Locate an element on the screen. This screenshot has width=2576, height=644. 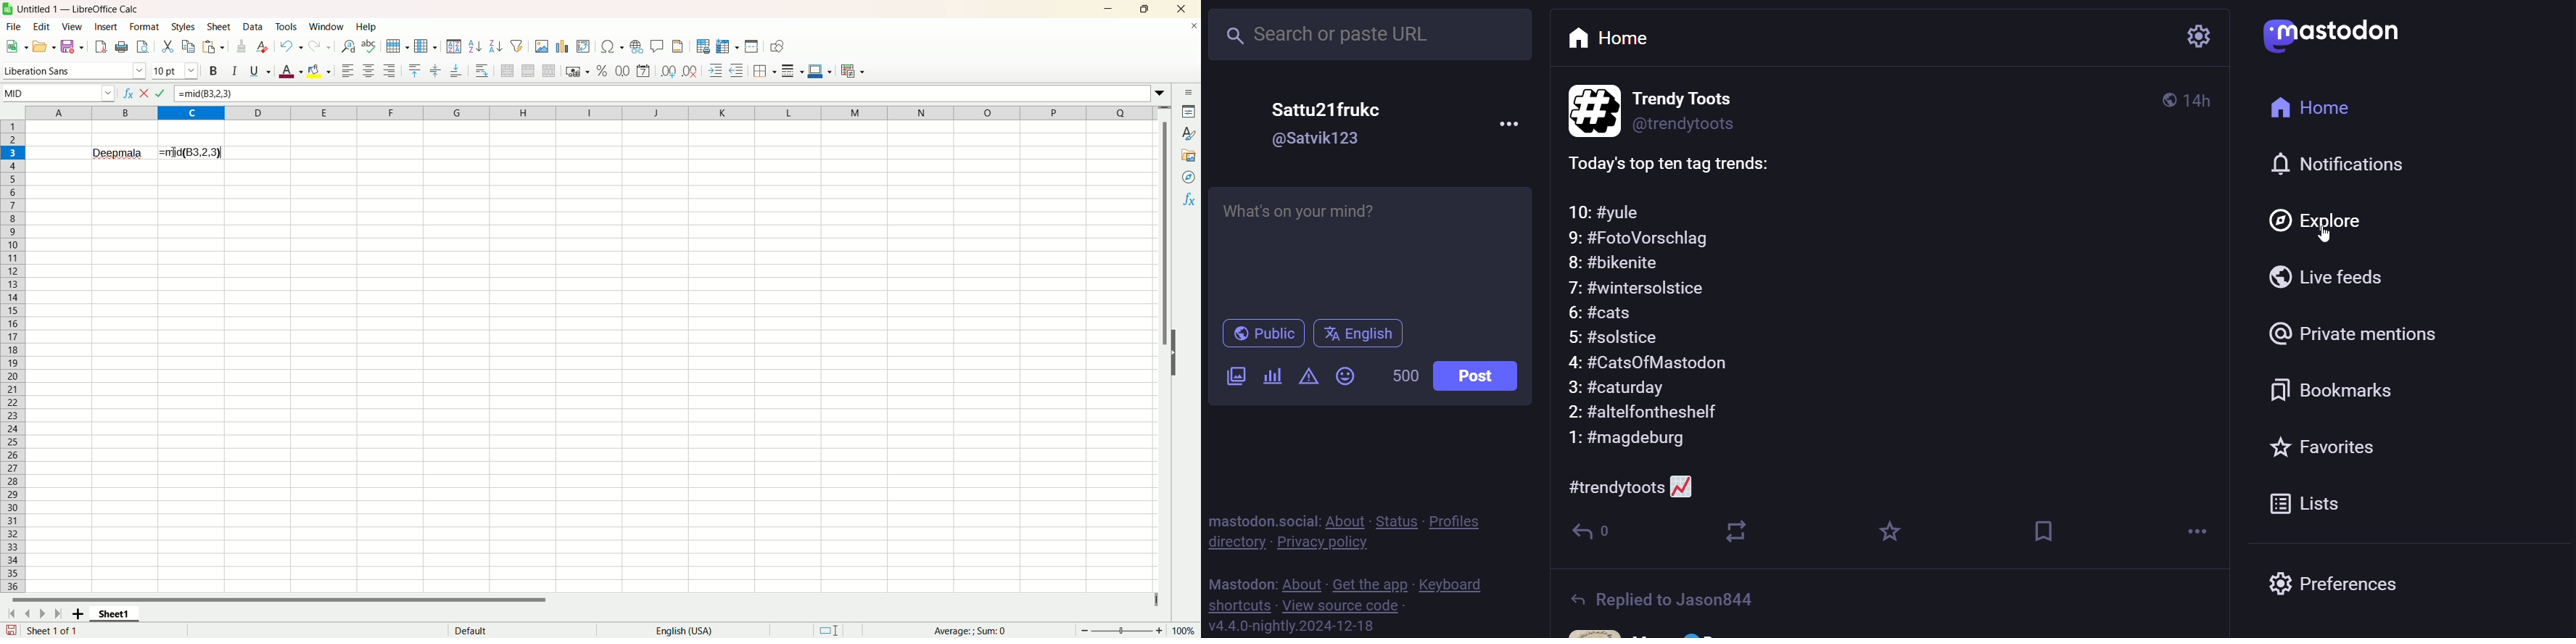
Formula is located at coordinates (161, 93).